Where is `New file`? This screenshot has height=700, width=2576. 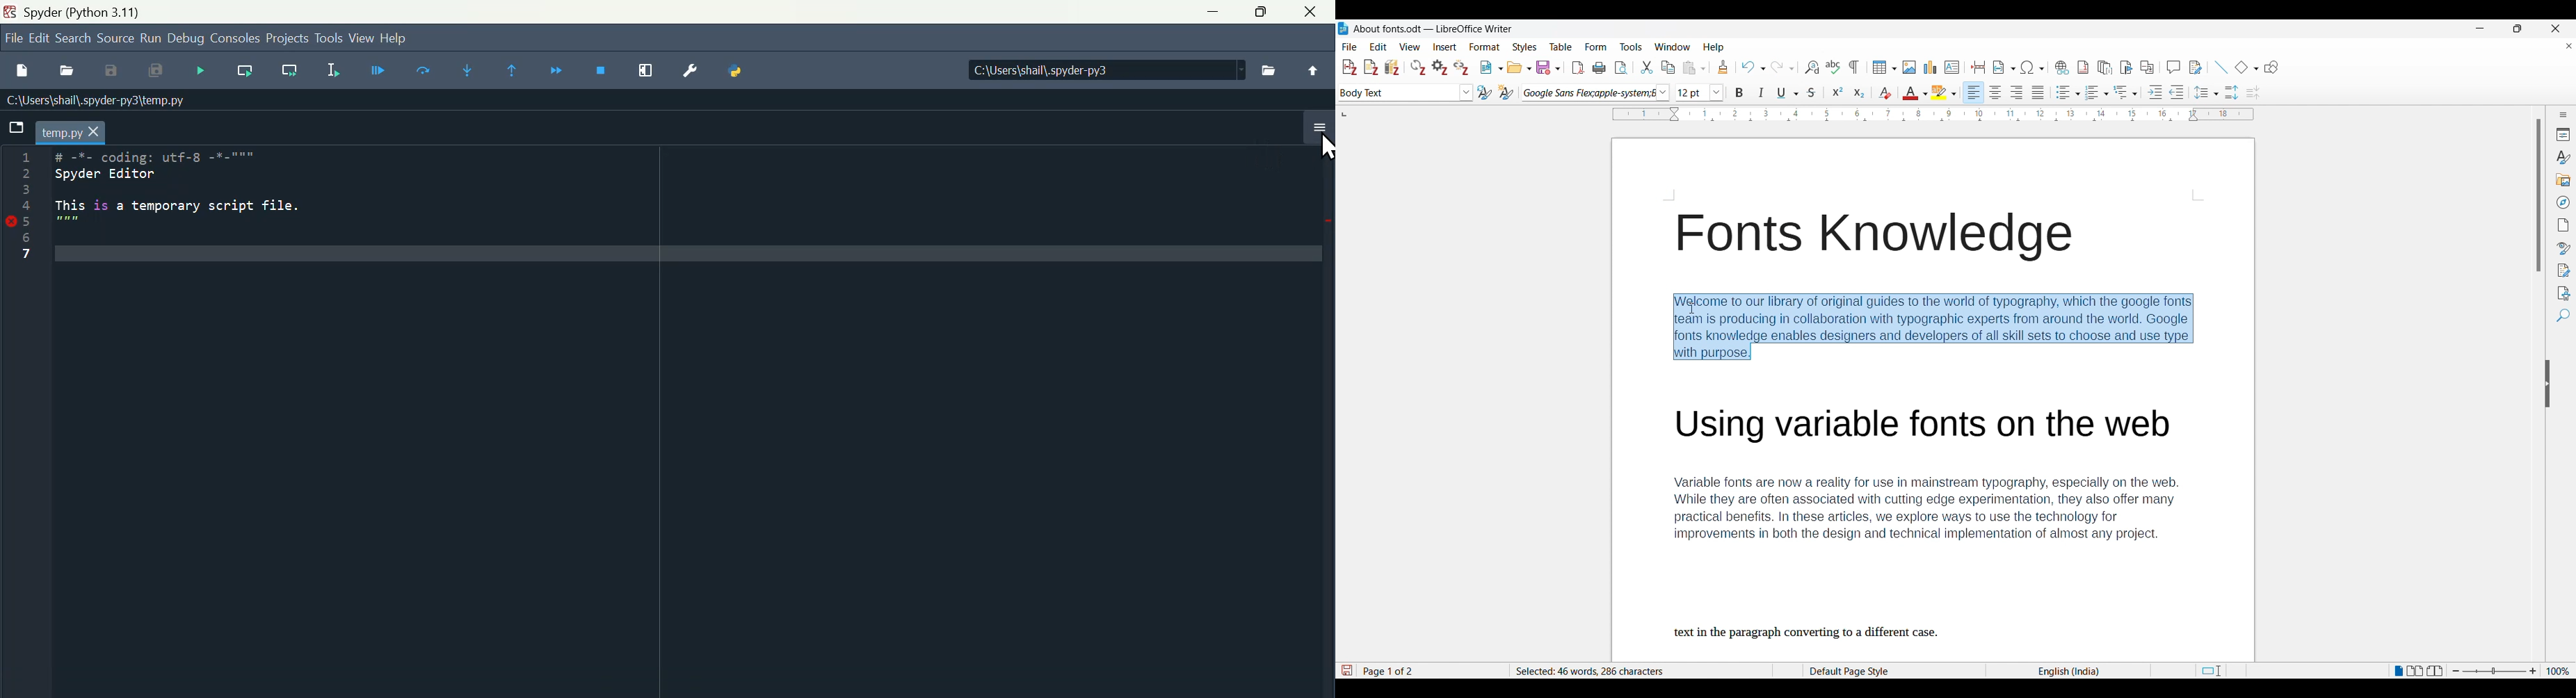 New file is located at coordinates (22, 70).